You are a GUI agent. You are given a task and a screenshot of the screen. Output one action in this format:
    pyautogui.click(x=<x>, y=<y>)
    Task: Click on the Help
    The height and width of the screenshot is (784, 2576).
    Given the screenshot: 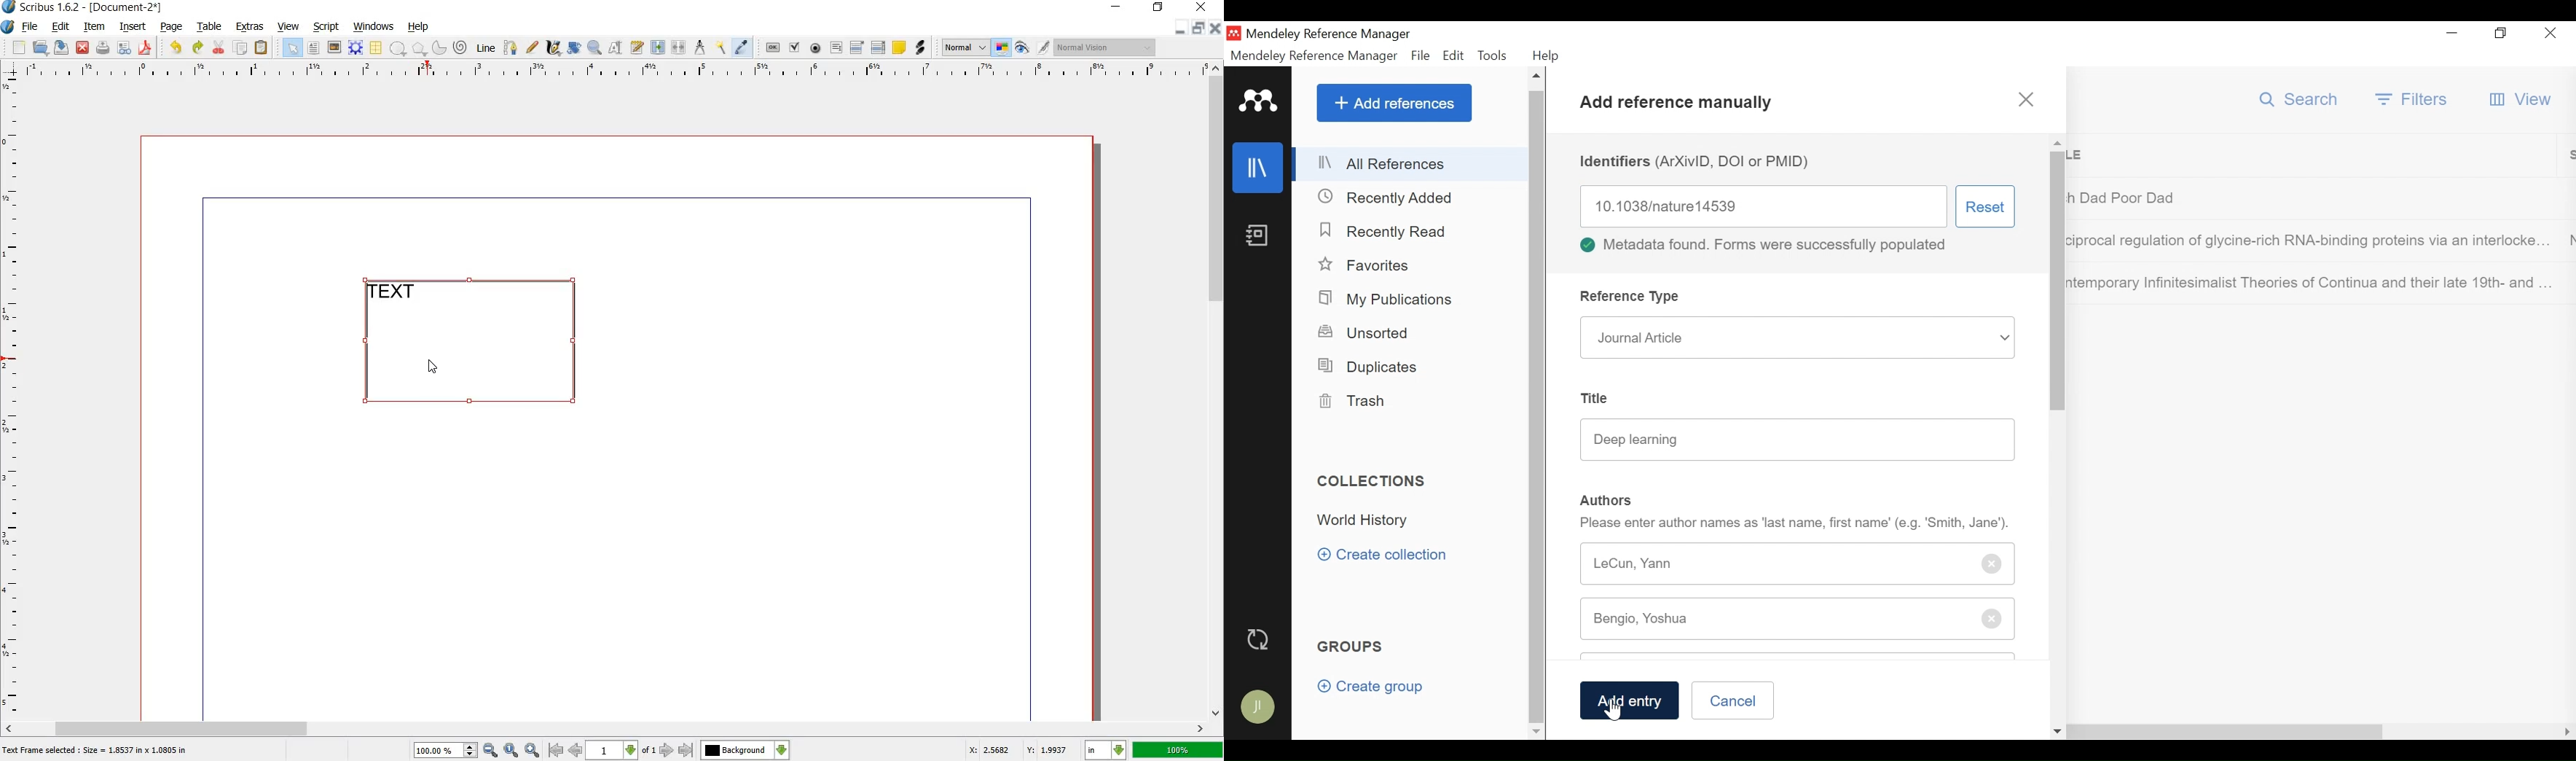 What is the action you would take?
    pyautogui.click(x=1546, y=56)
    